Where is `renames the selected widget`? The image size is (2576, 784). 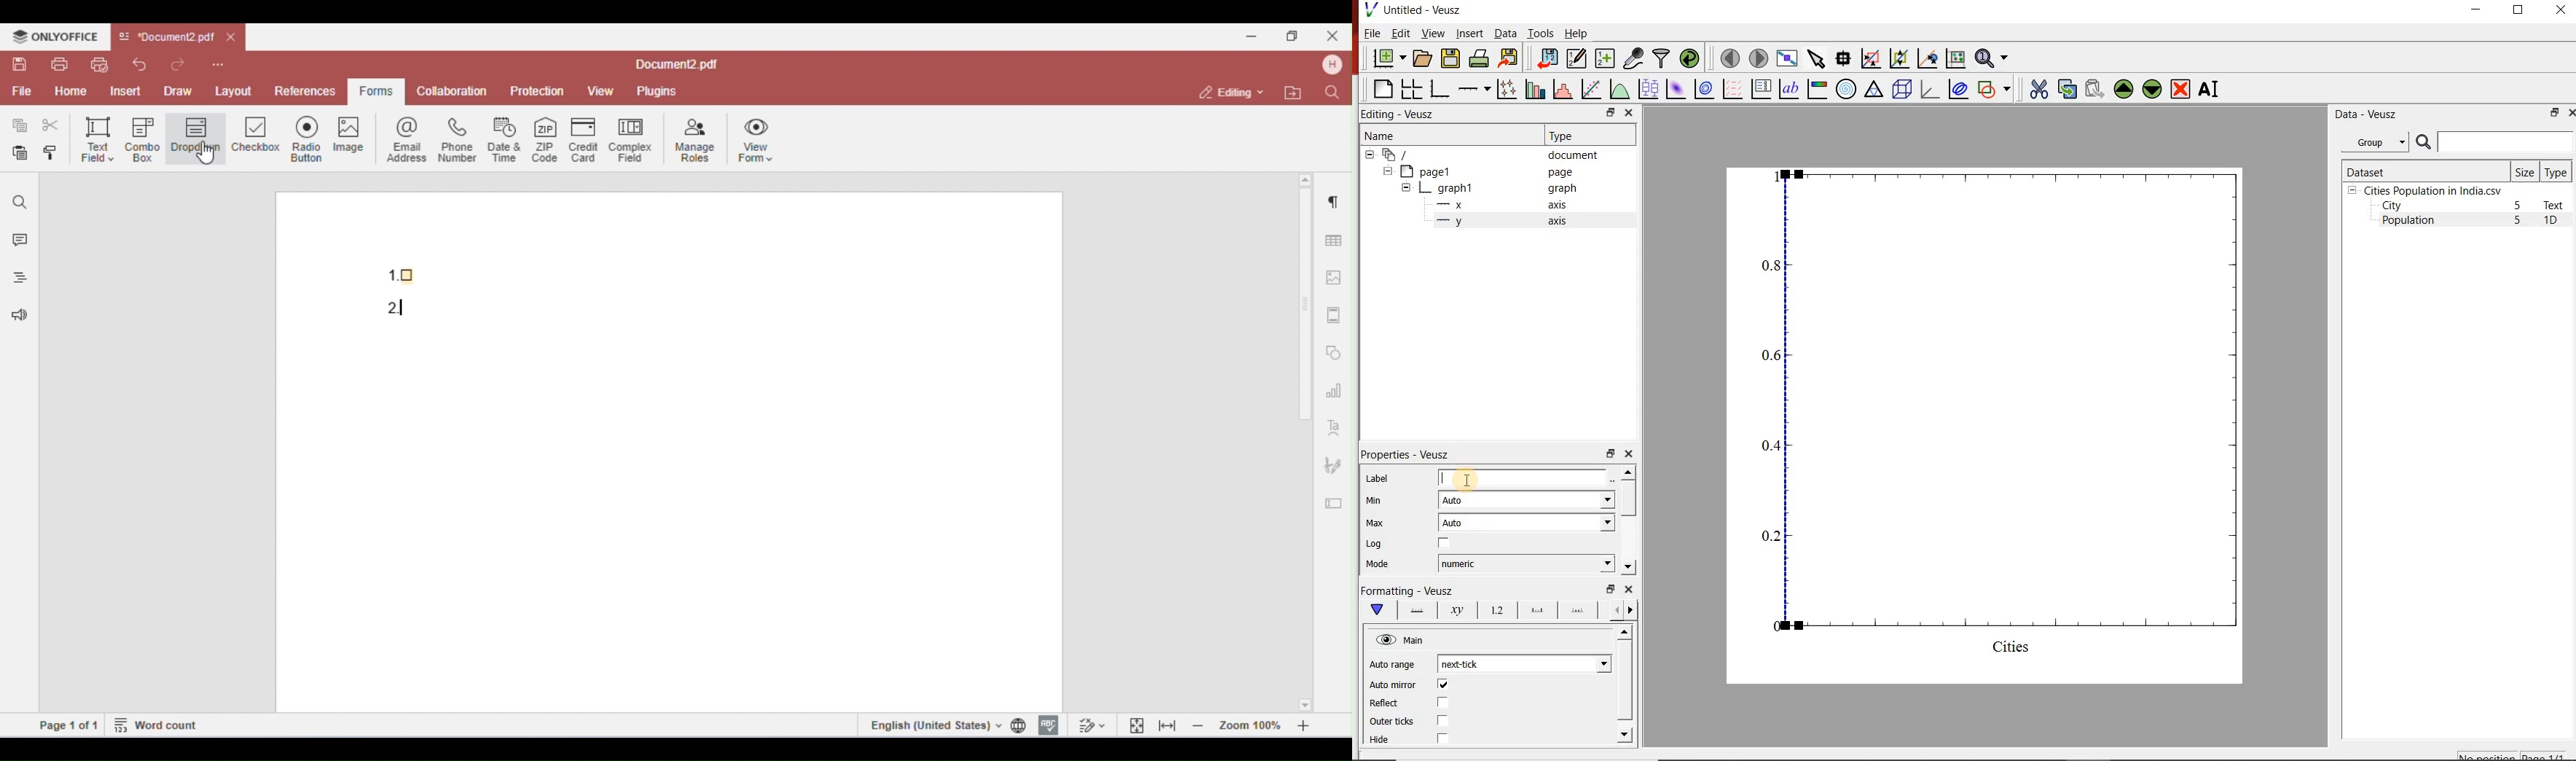 renames the selected widget is located at coordinates (2210, 89).